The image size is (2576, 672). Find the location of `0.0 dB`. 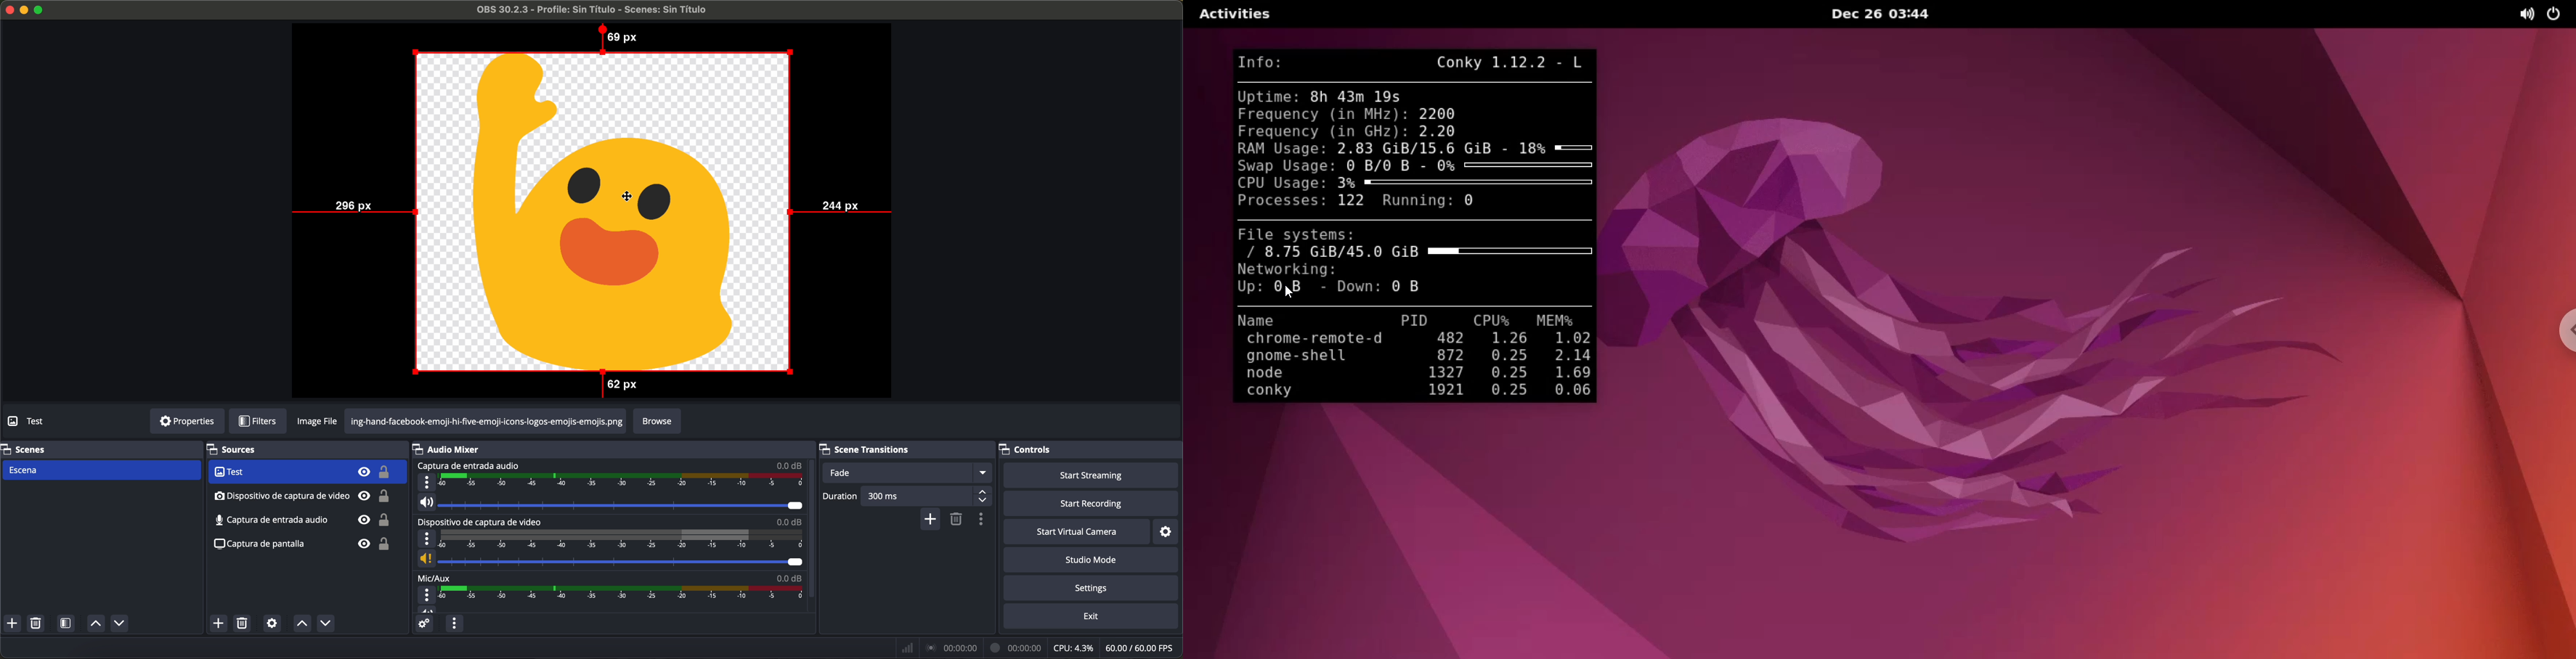

0.0 dB is located at coordinates (790, 465).